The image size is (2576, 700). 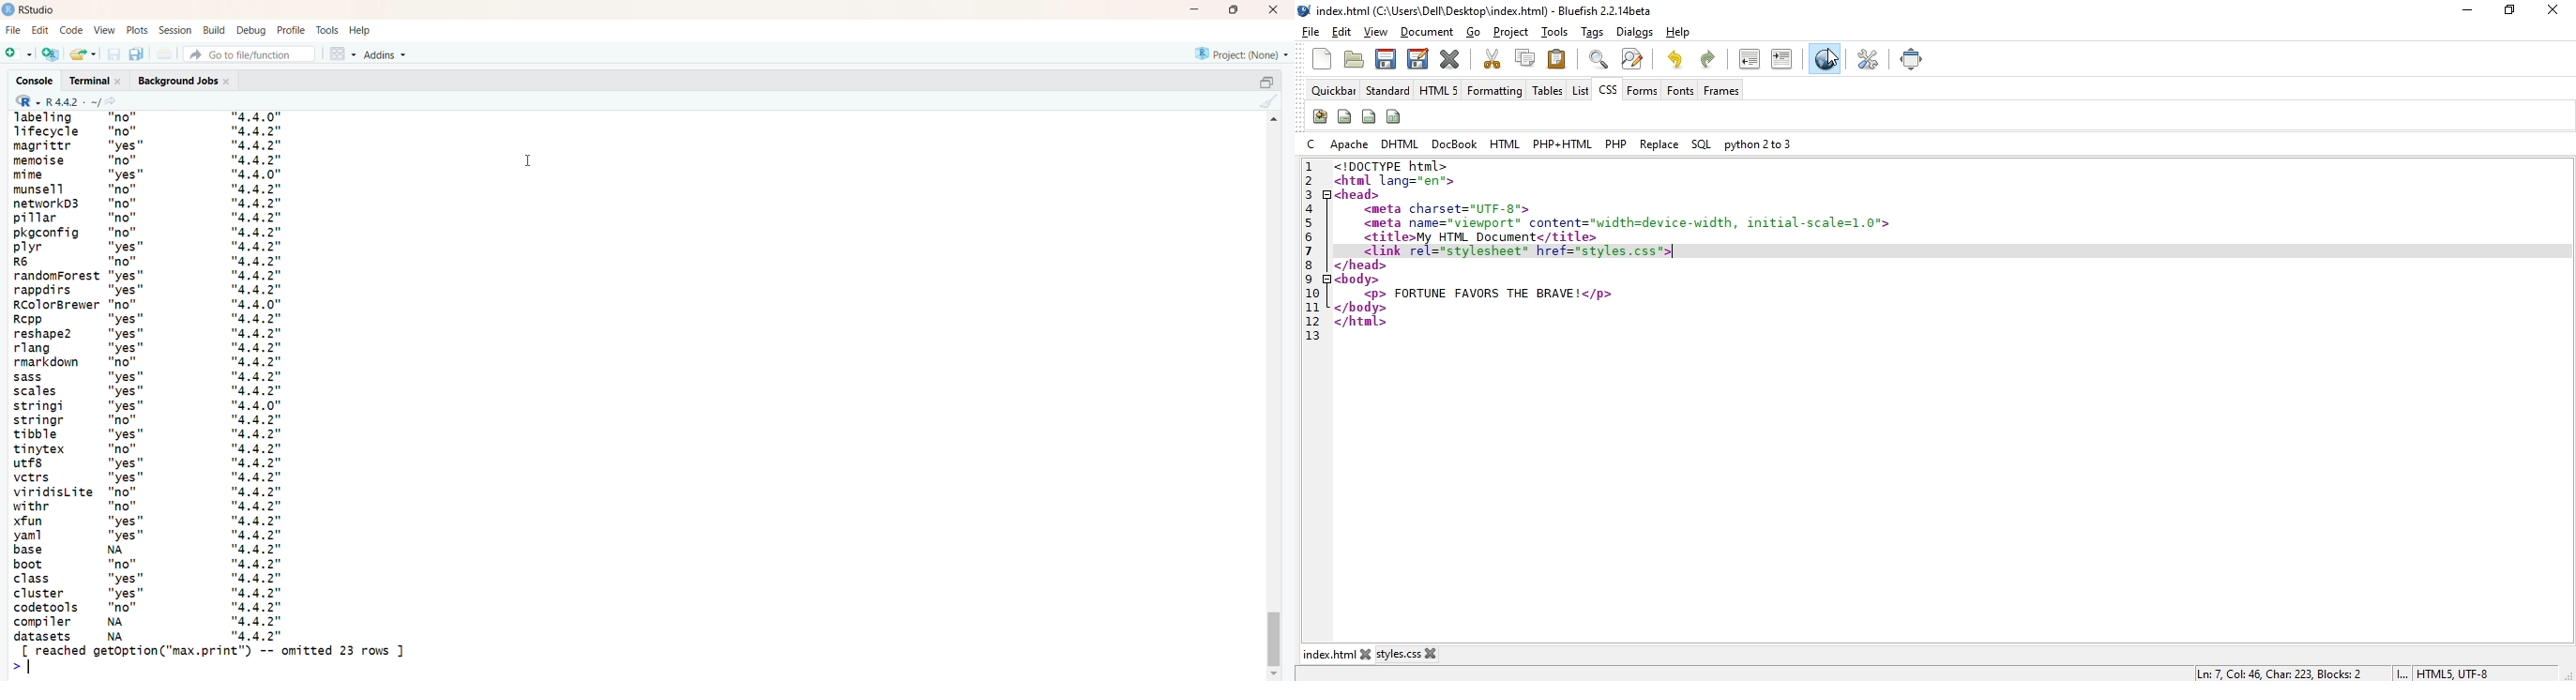 What do you see at coordinates (165, 55) in the screenshot?
I see `print the current file` at bounding box center [165, 55].